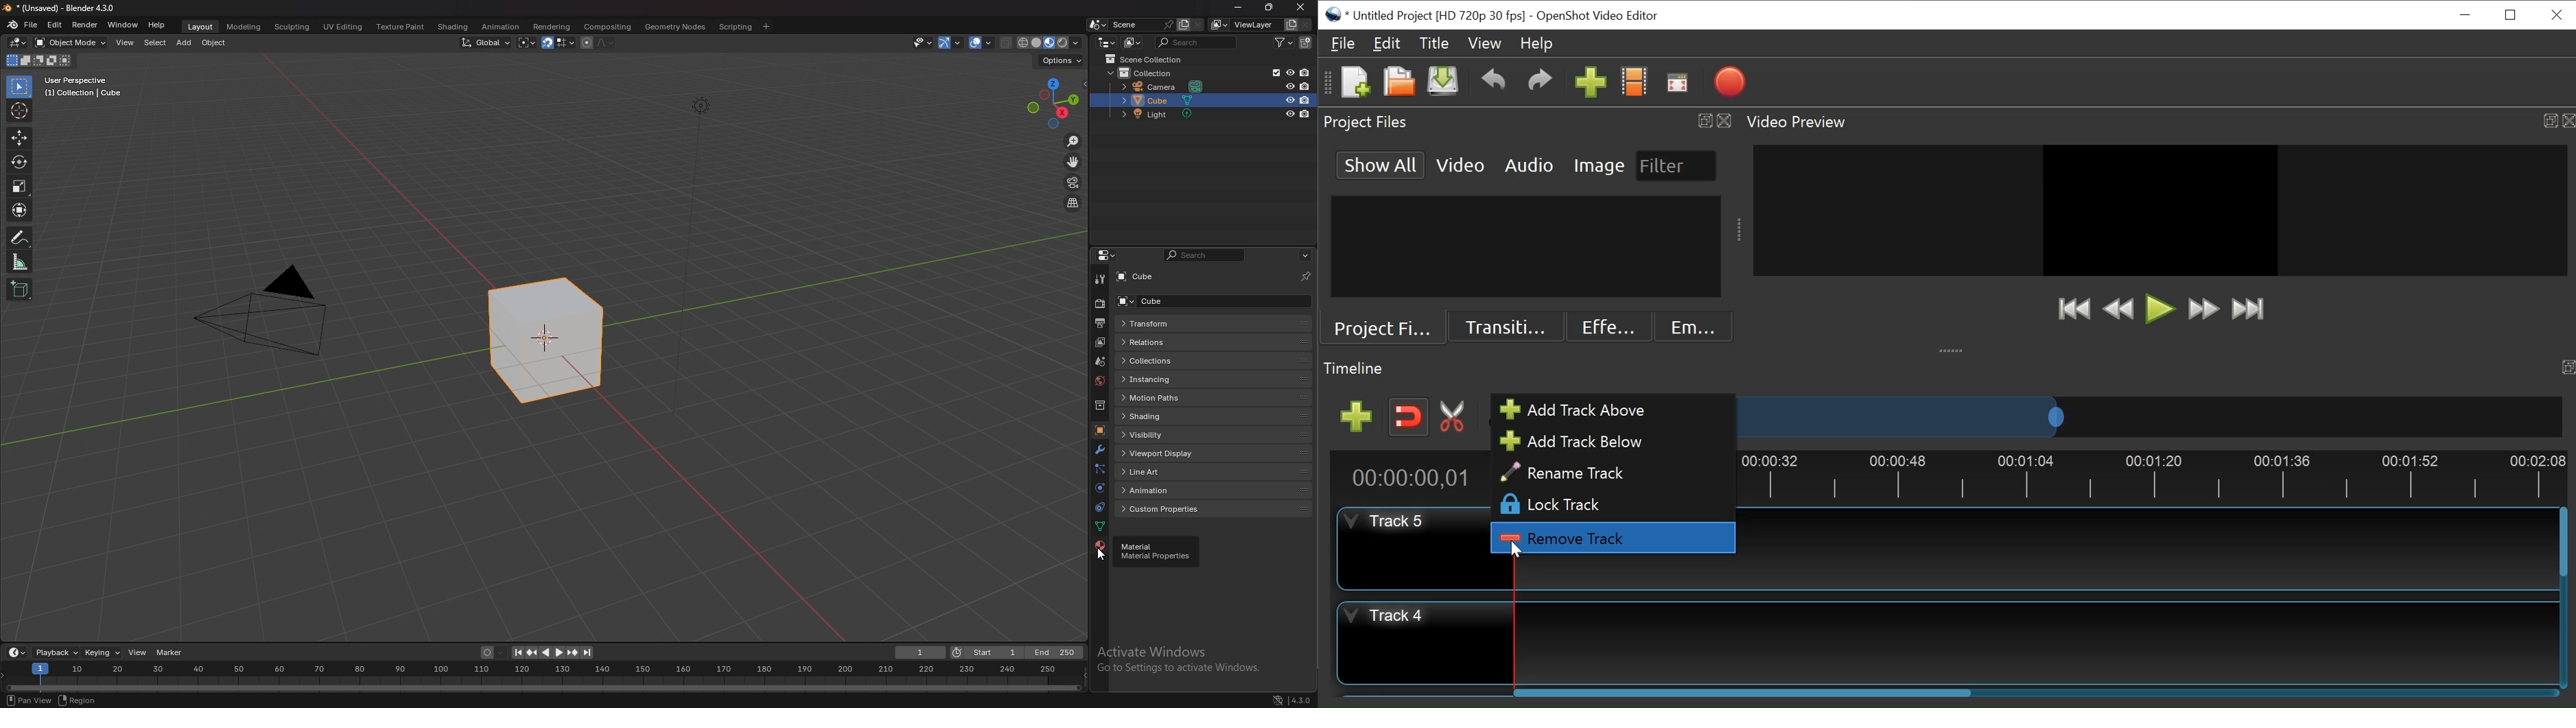 This screenshot has height=728, width=2576. I want to click on viewlayer, so click(1101, 342).